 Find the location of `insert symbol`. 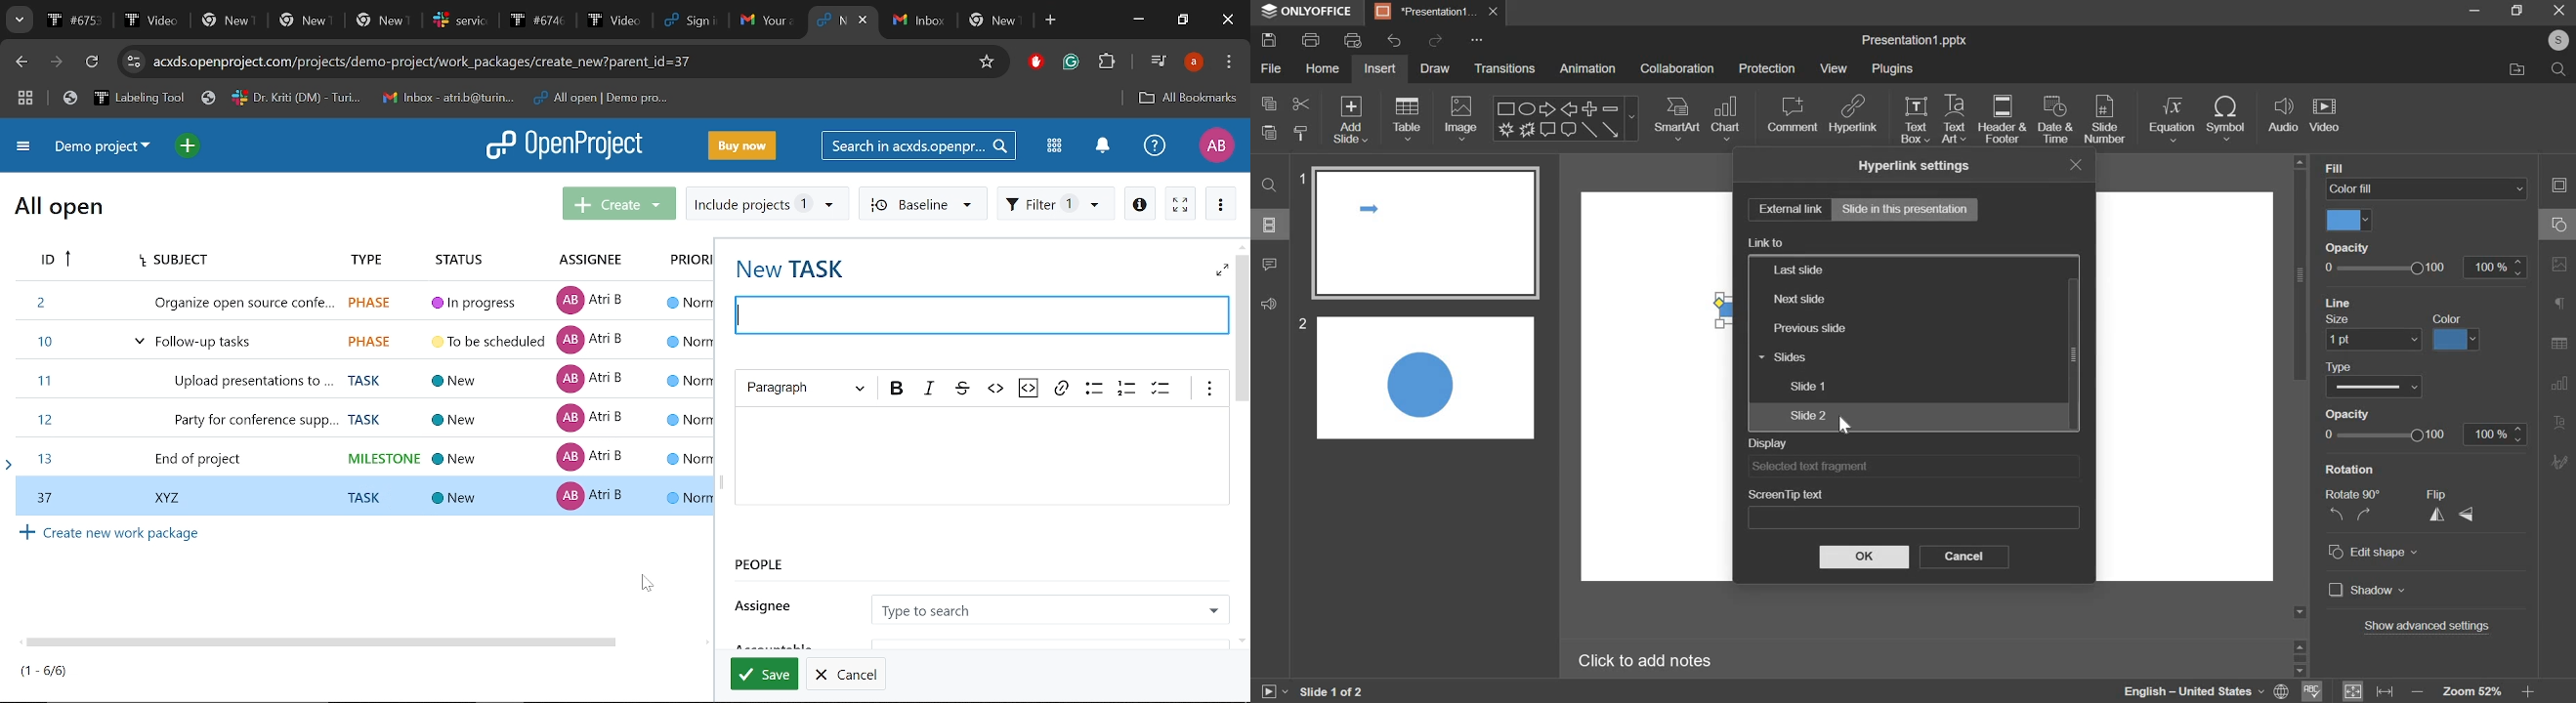

insert symbol is located at coordinates (2226, 121).